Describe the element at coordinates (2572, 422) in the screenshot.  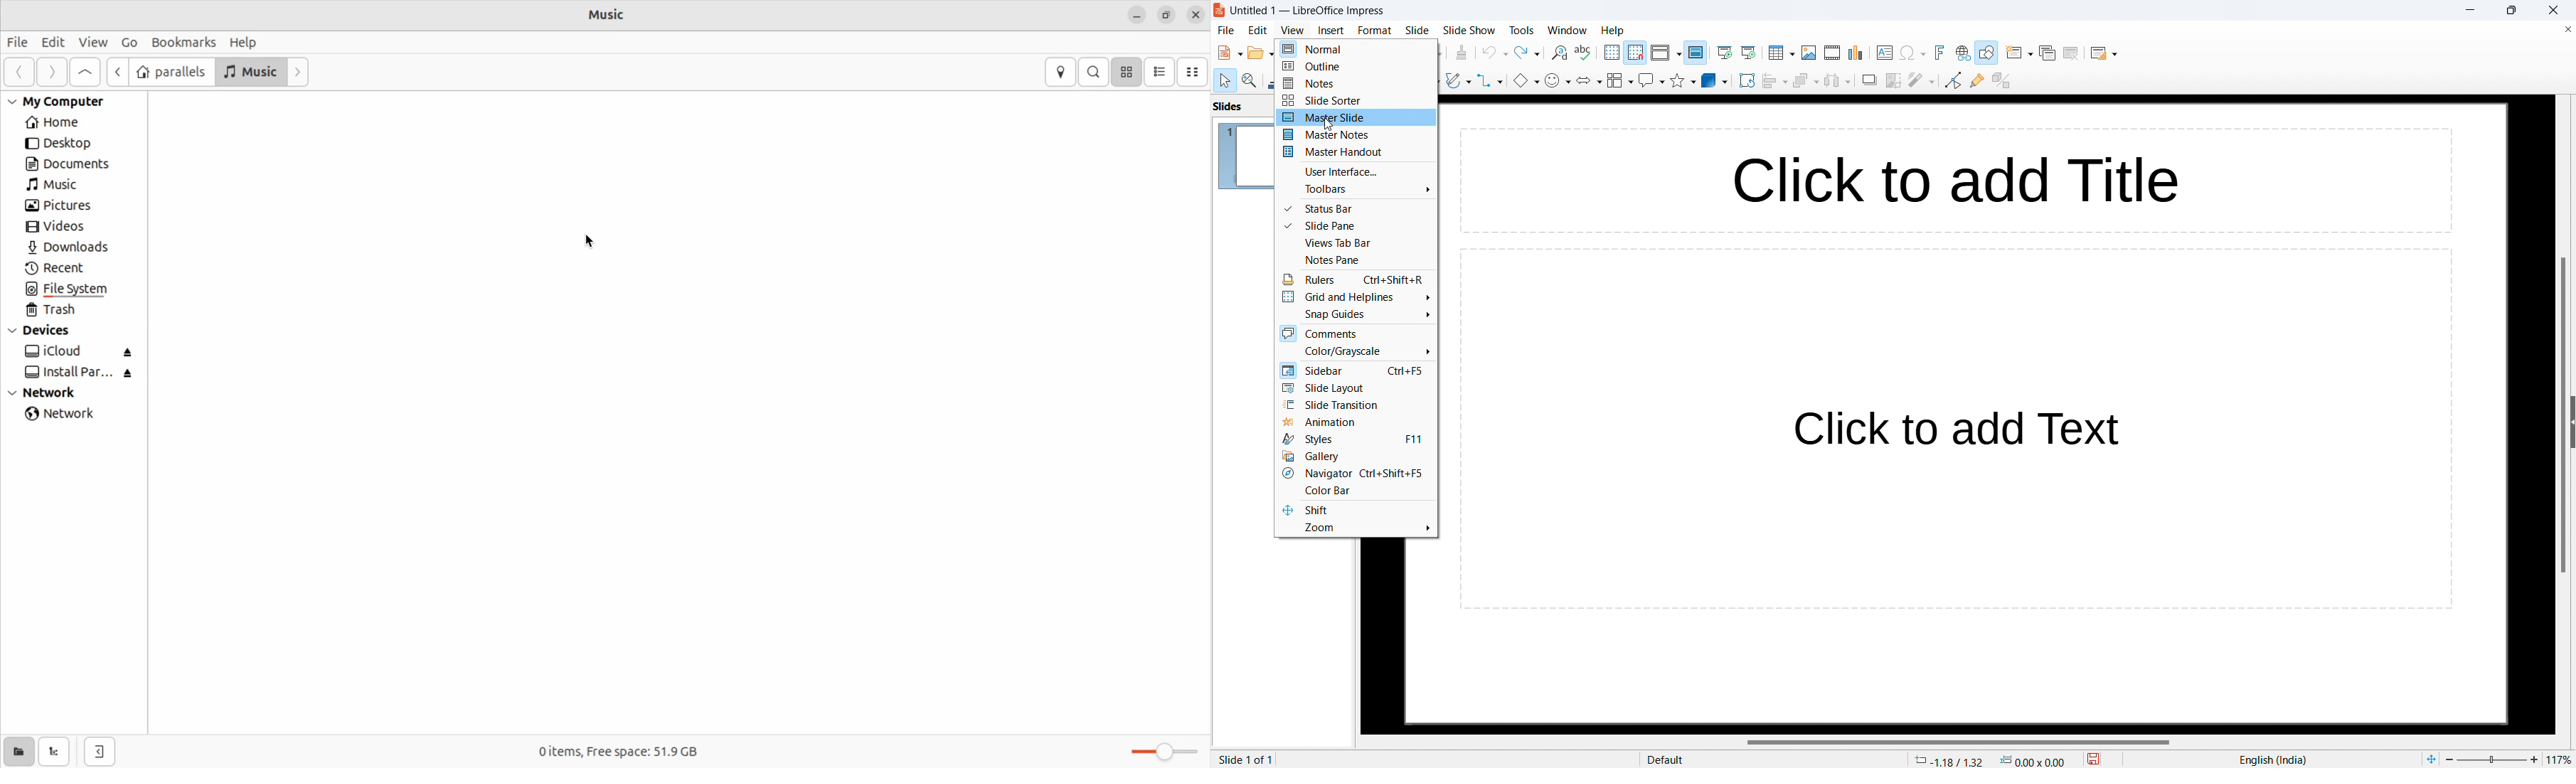
I see `expand` at that location.